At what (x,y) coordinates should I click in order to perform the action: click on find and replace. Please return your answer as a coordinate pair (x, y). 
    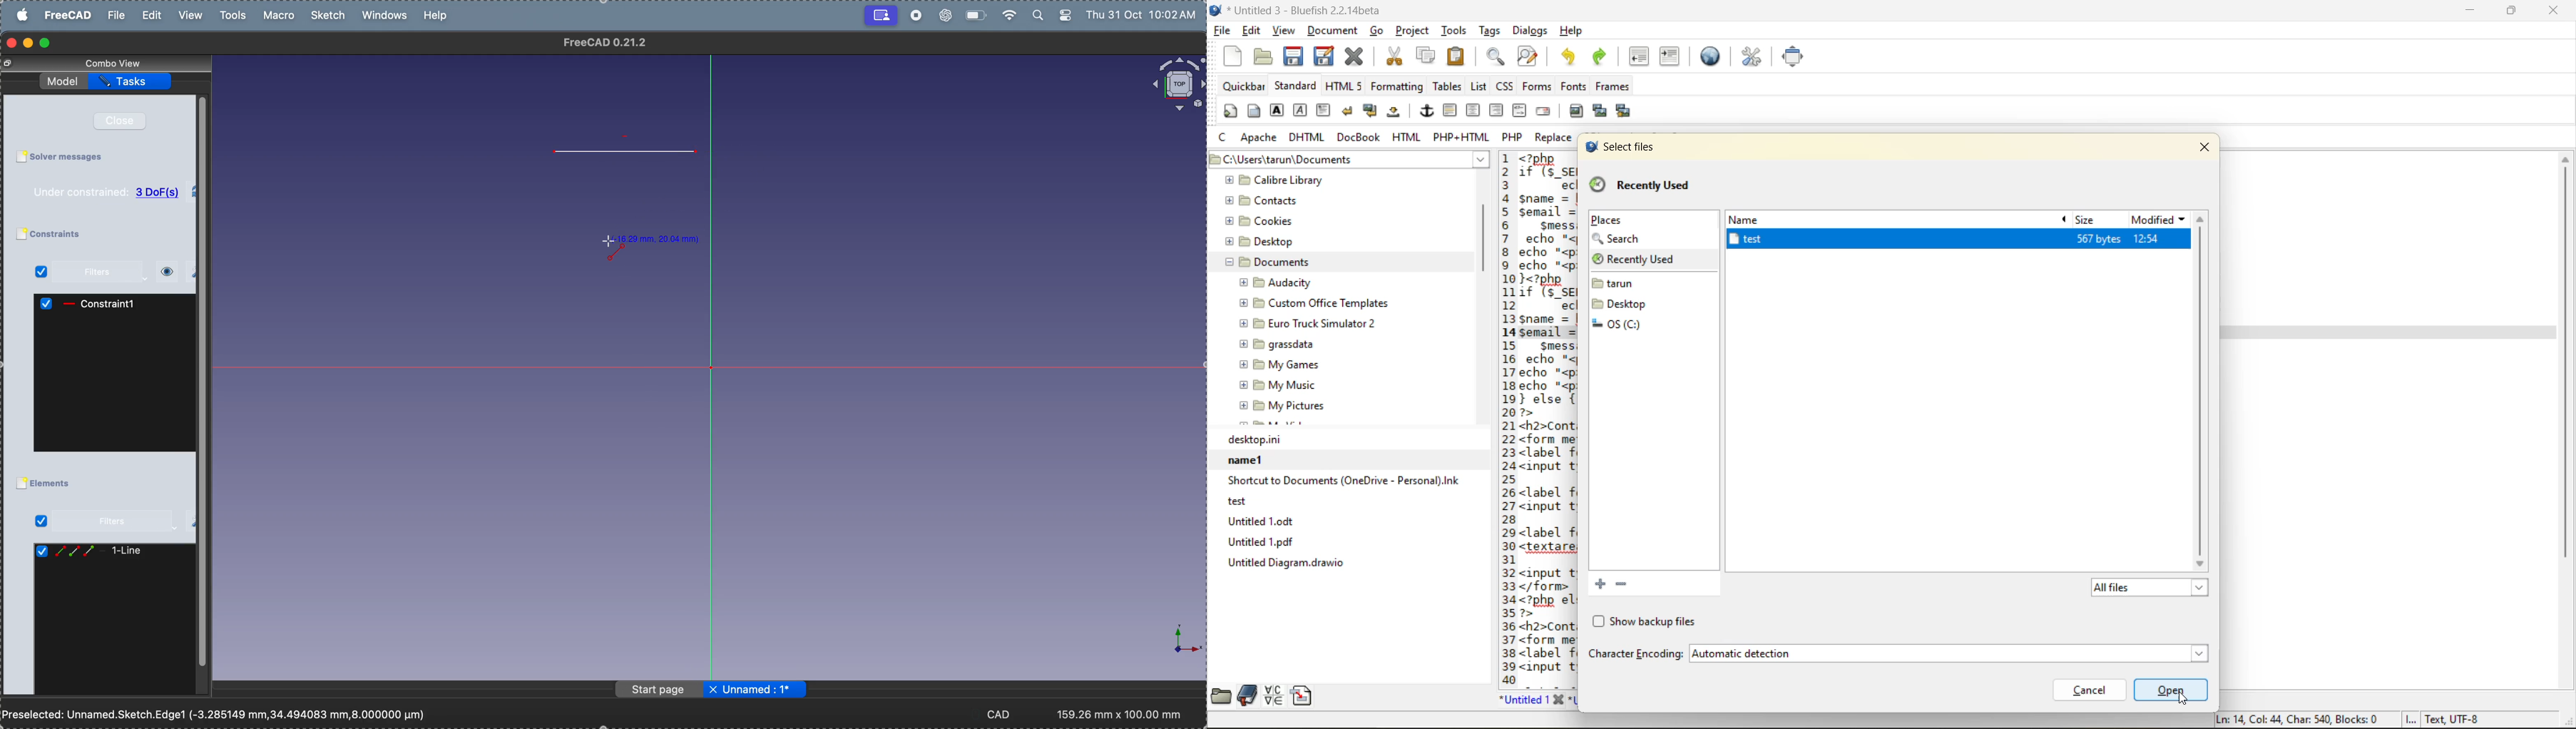
    Looking at the image, I should click on (1528, 58).